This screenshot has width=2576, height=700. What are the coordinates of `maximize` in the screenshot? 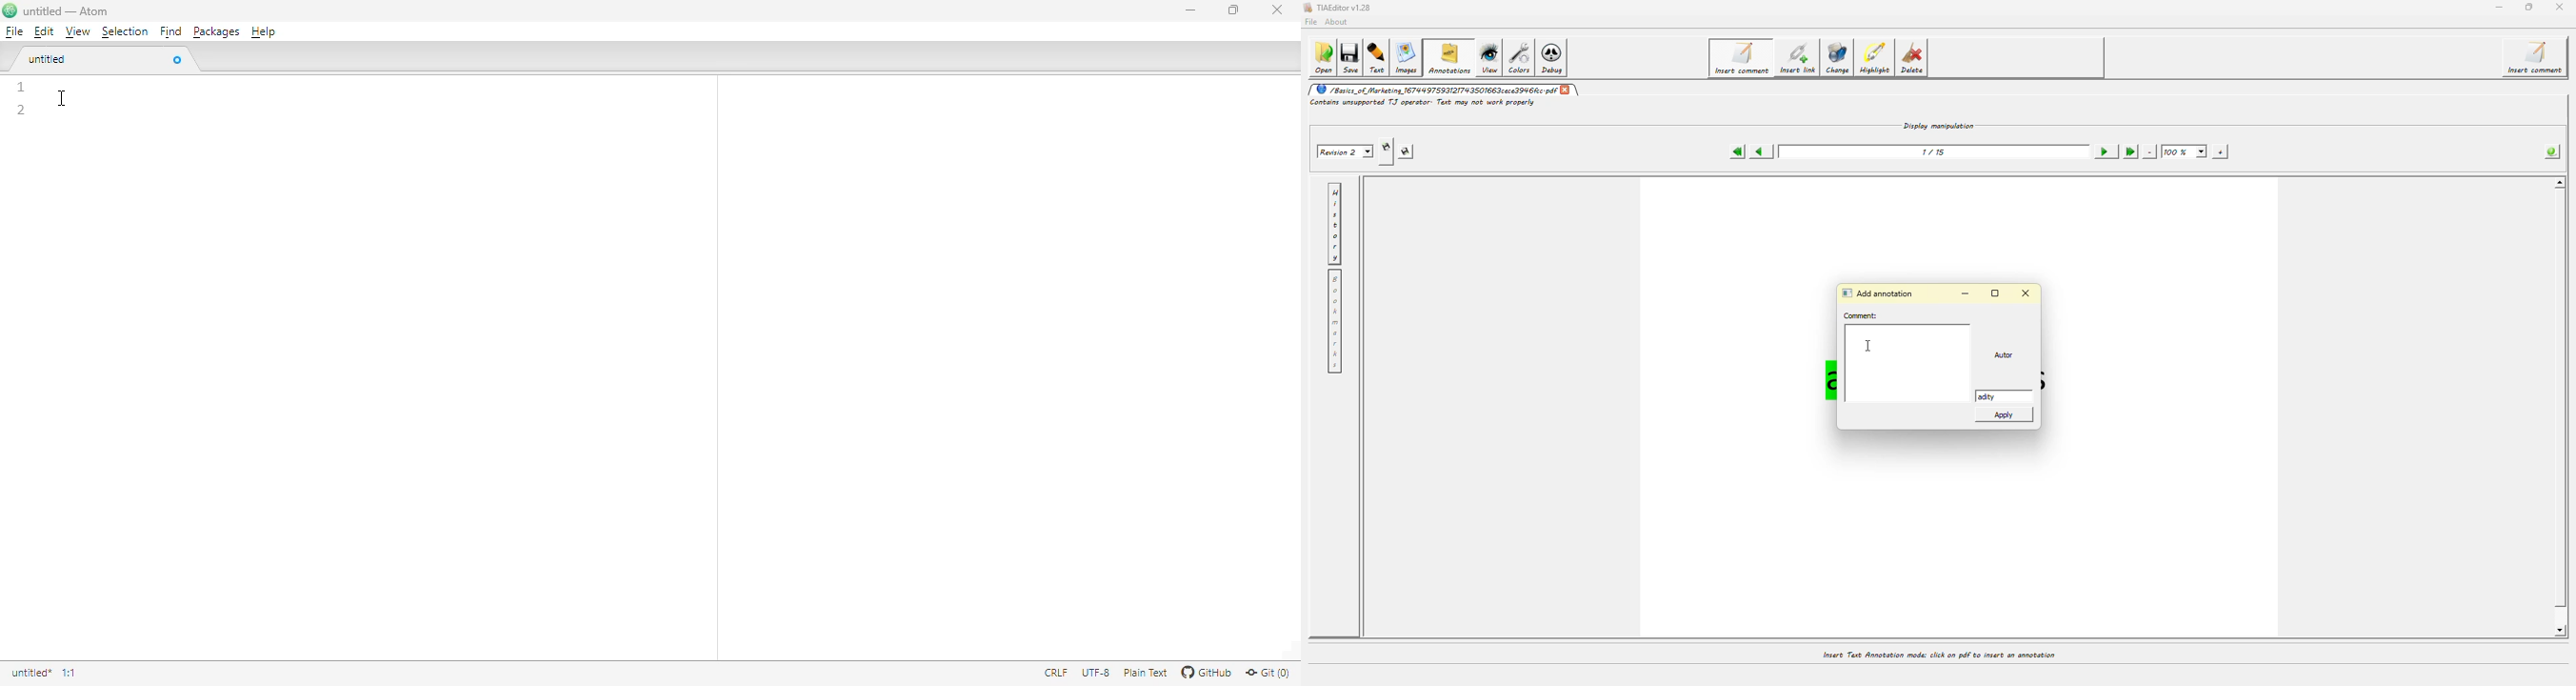 It's located at (1232, 9).